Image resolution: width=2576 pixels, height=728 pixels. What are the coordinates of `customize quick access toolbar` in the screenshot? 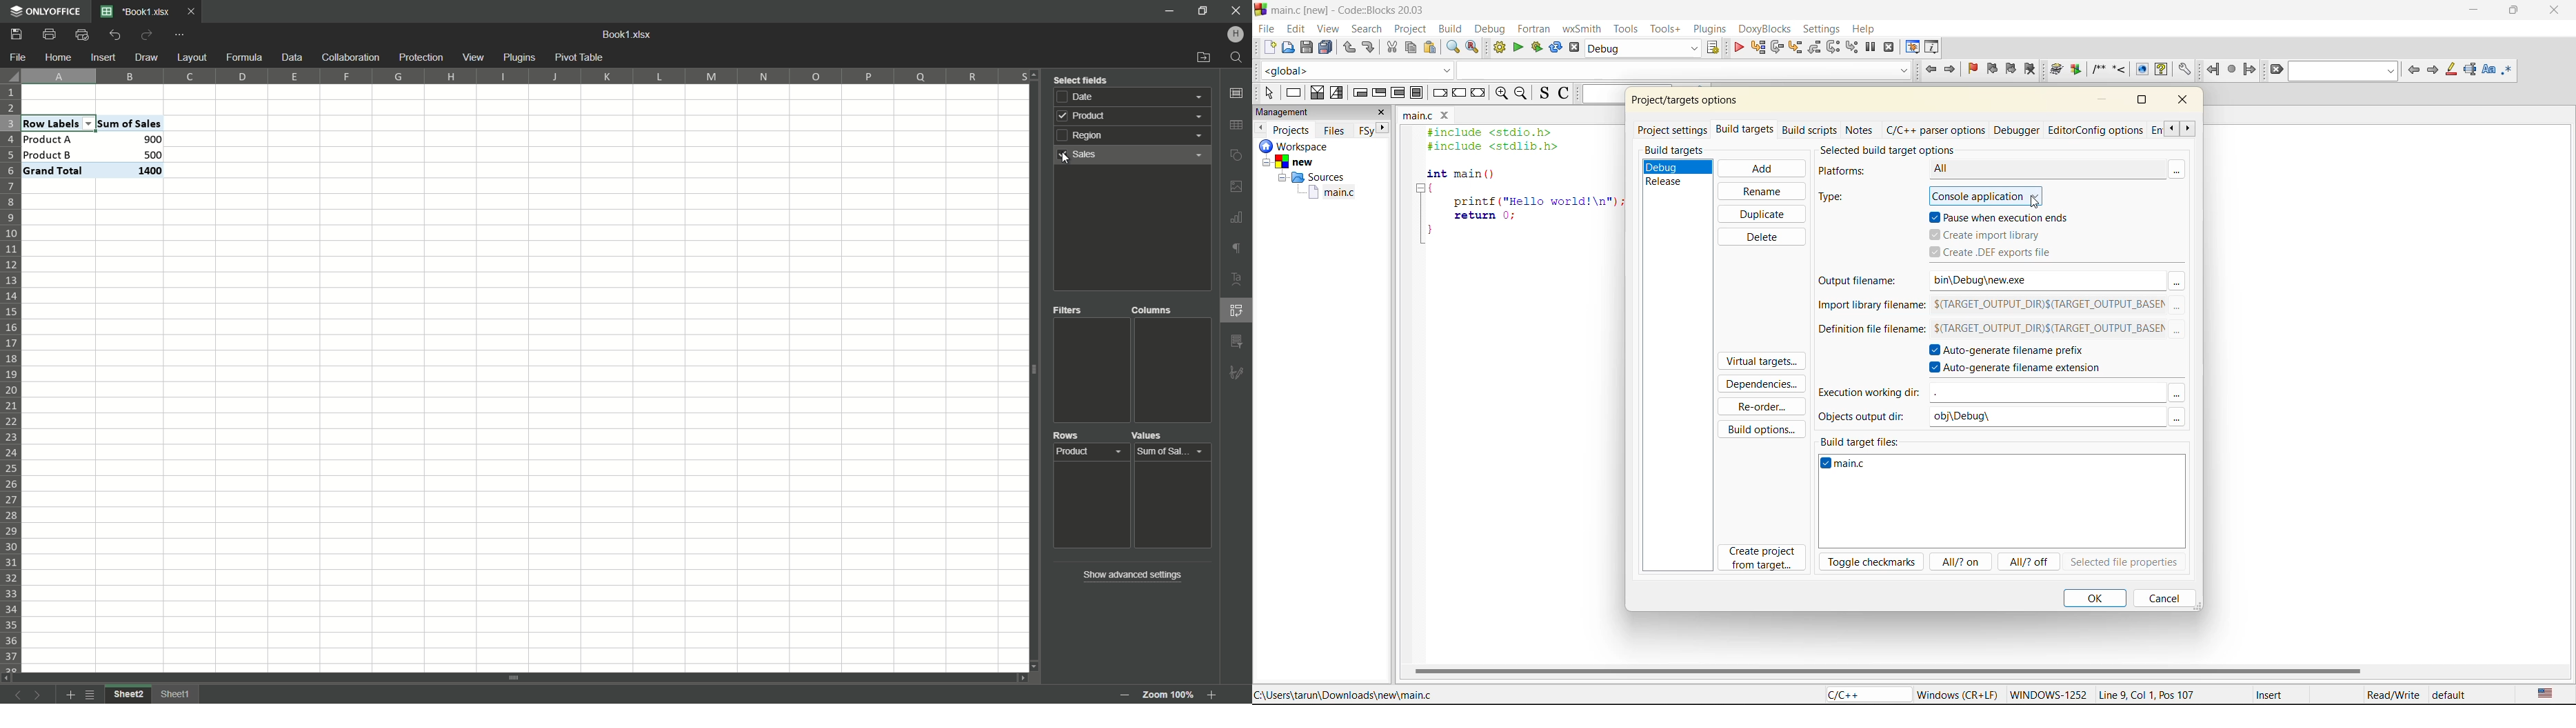 It's located at (181, 36).